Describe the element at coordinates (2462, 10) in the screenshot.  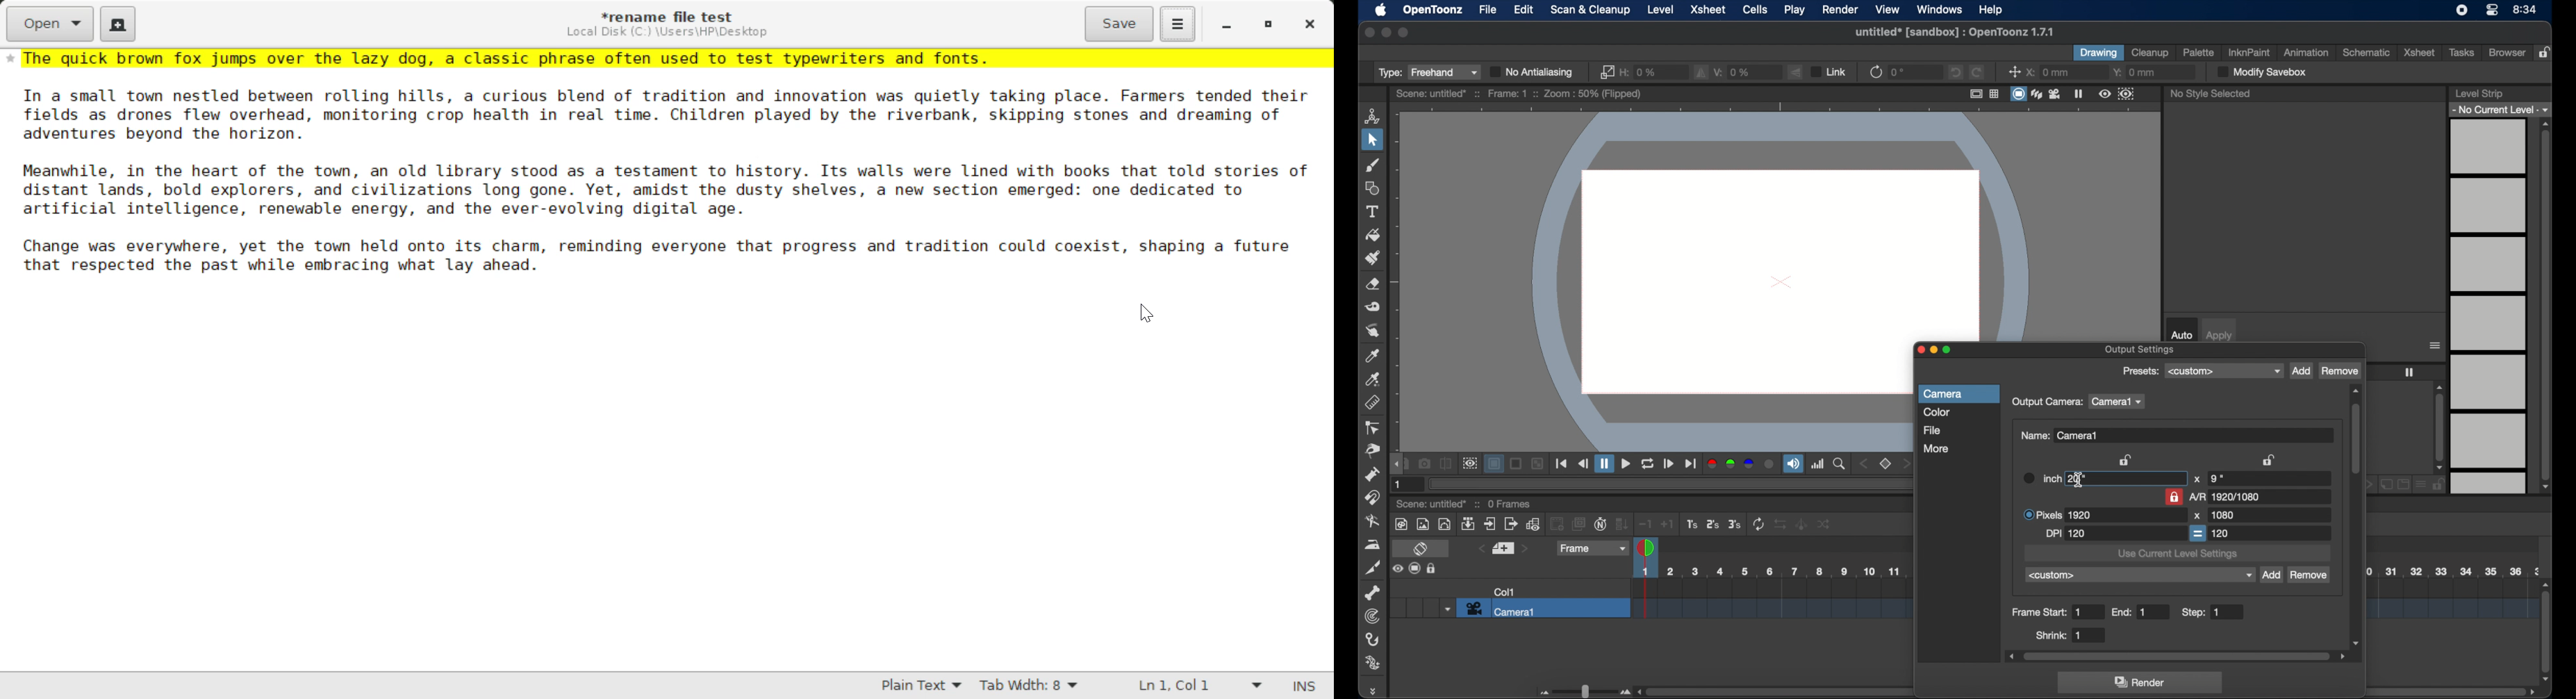
I see `screen recorder icon` at that location.